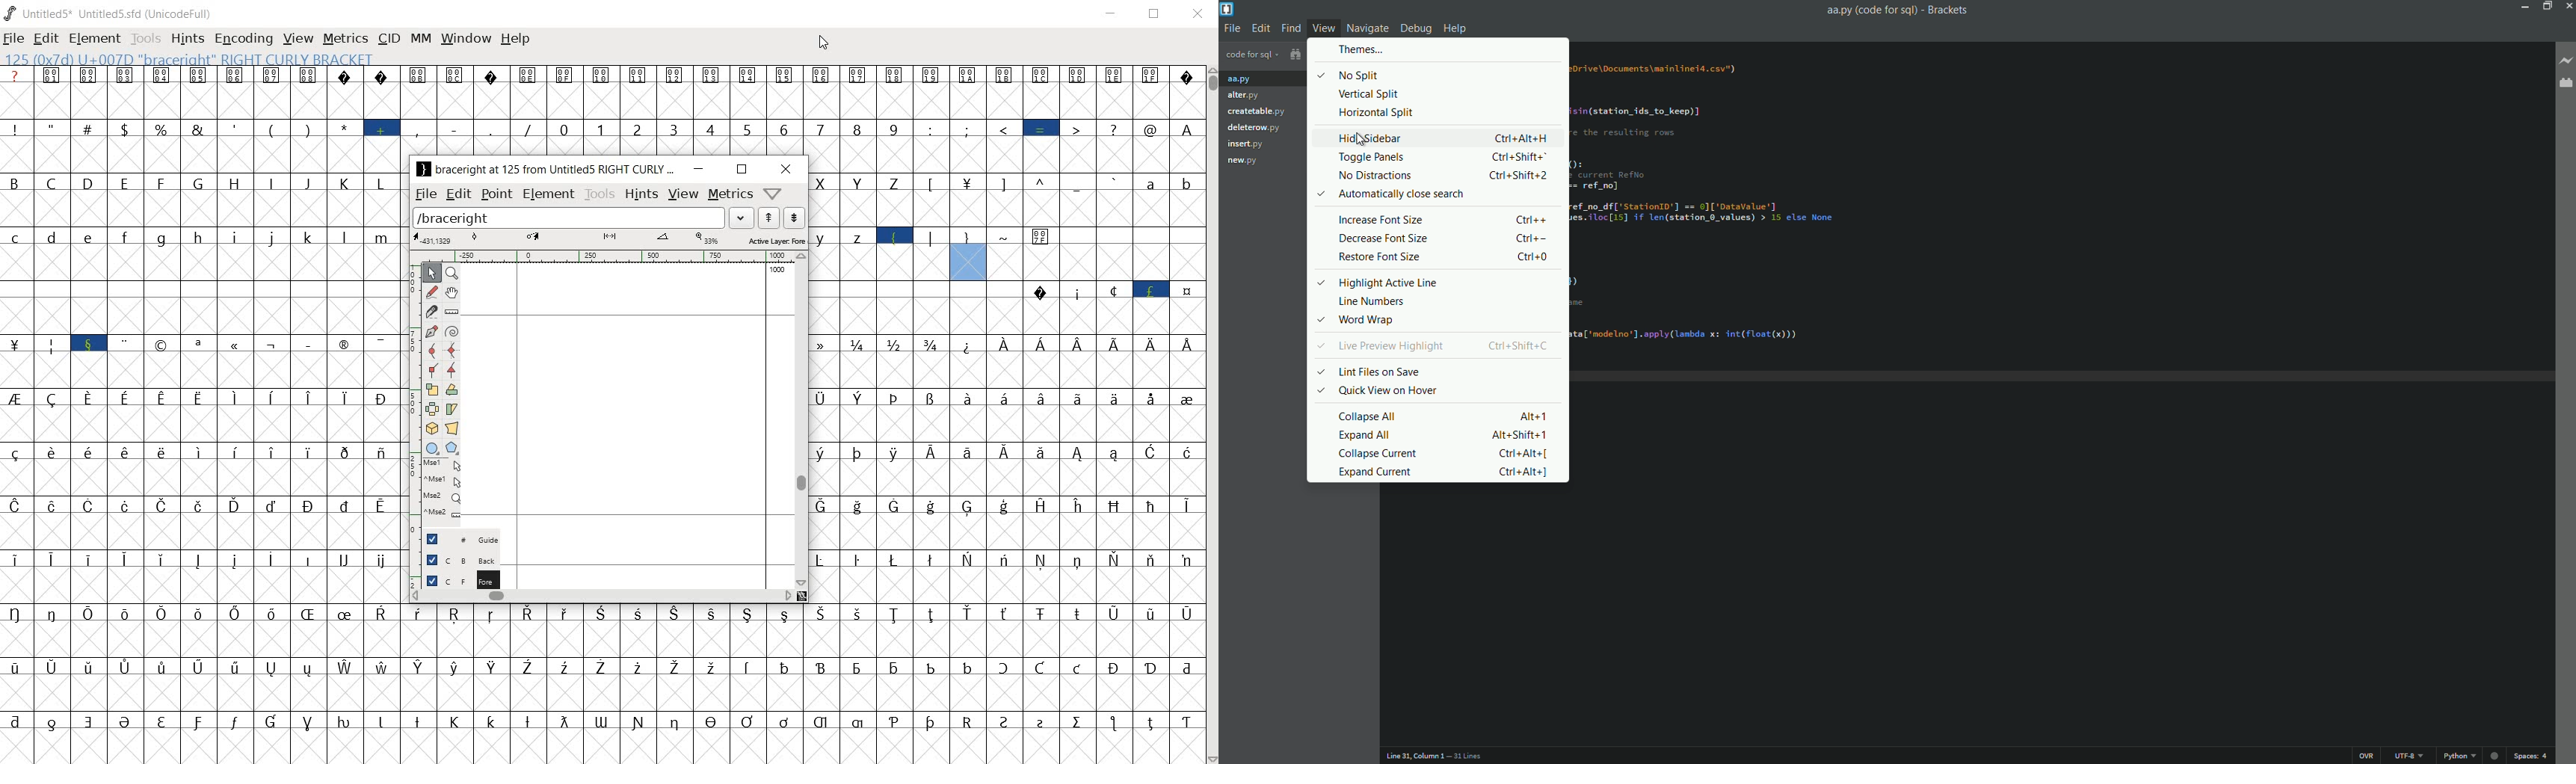 The image size is (2576, 784). I want to click on CID, so click(389, 39).